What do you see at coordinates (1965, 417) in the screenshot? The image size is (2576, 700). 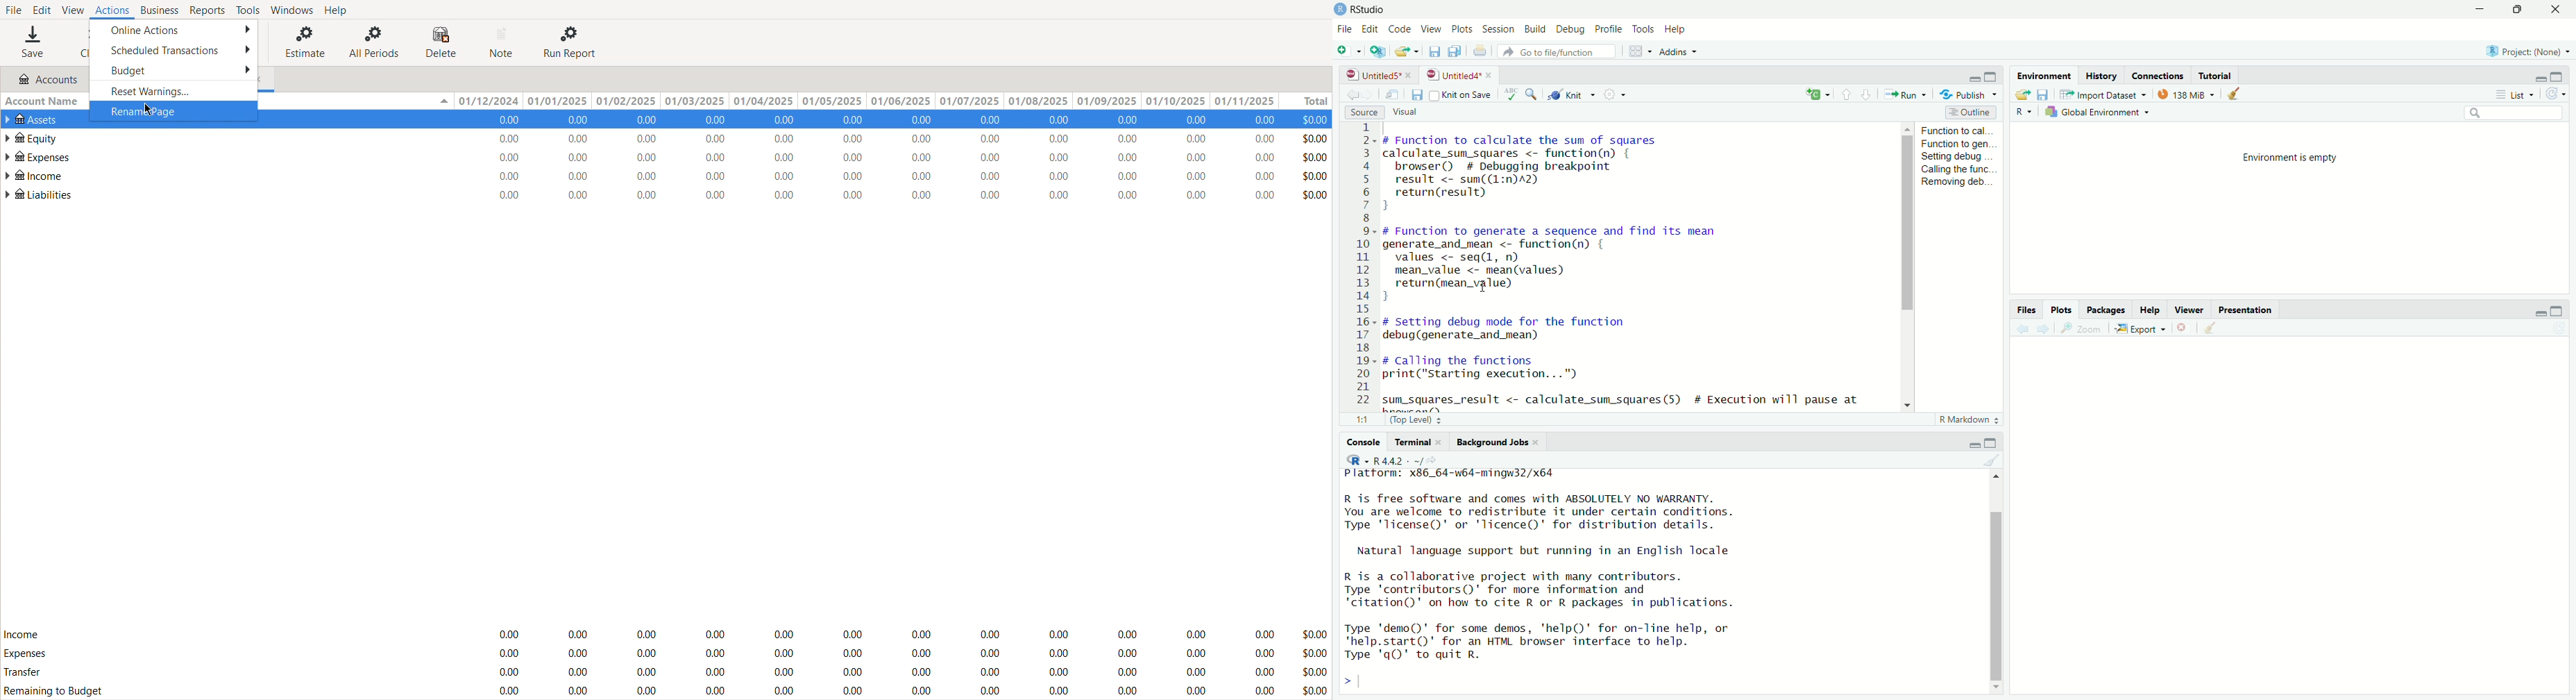 I see `R Markdown` at bounding box center [1965, 417].